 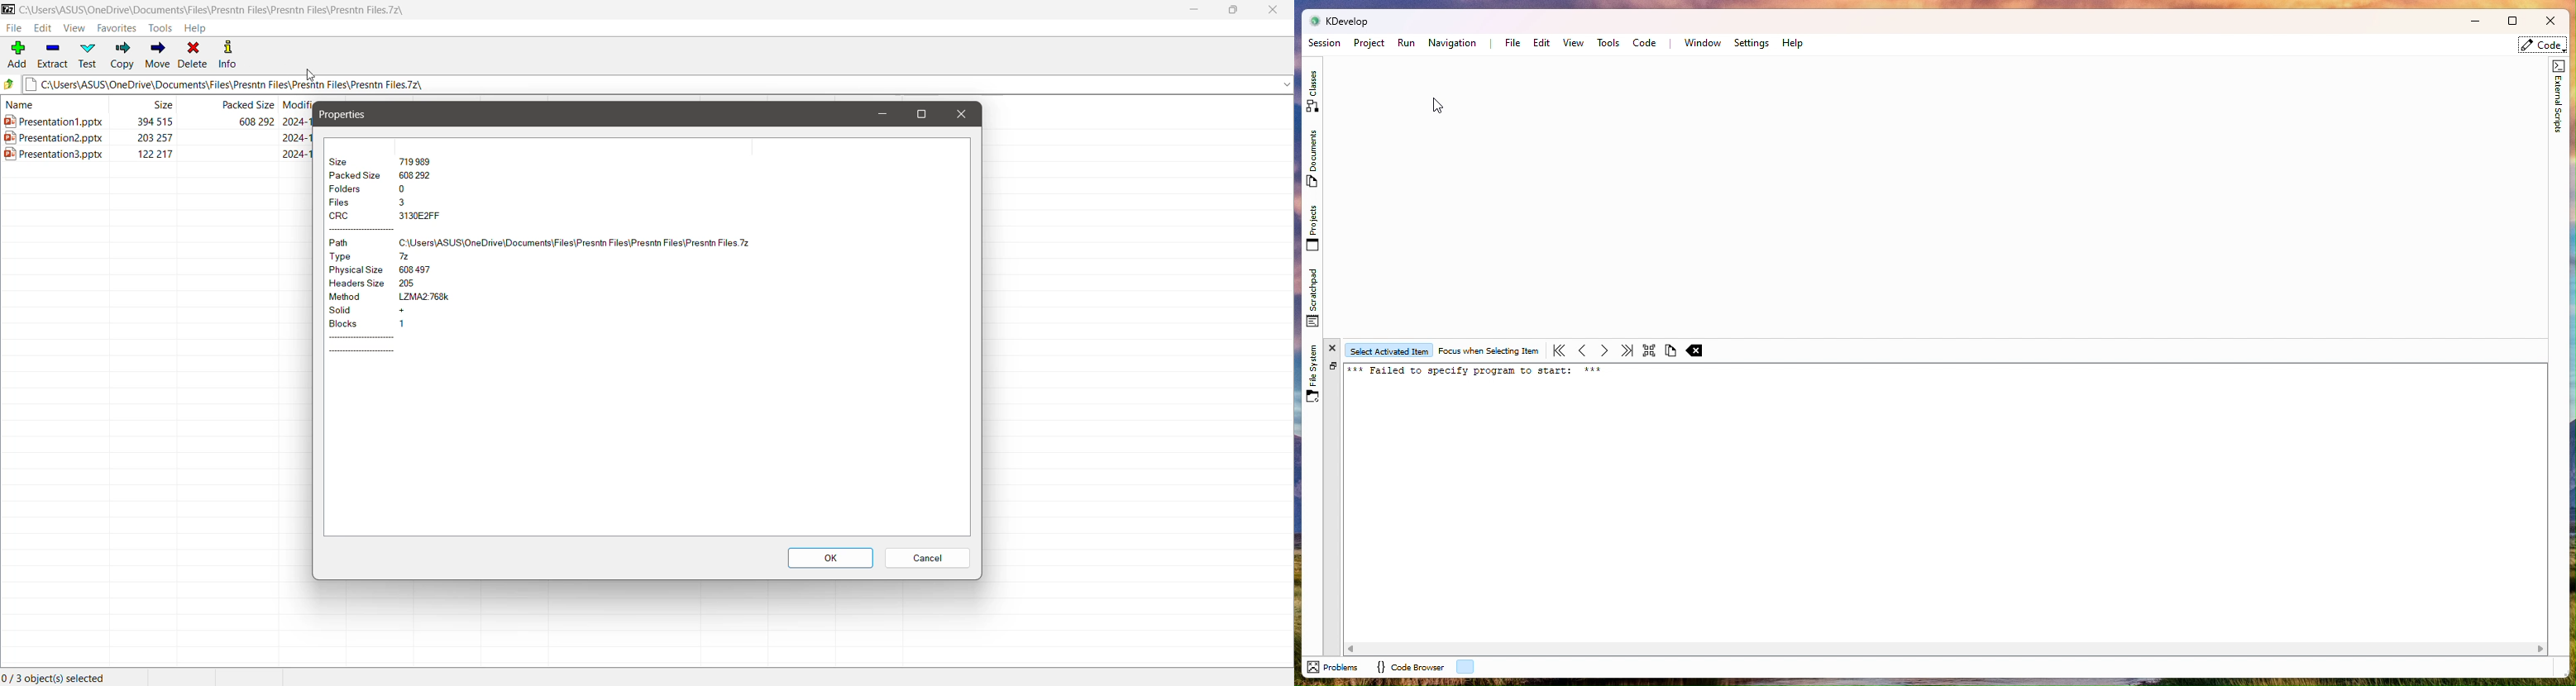 What do you see at coordinates (1608, 43) in the screenshot?
I see `Tools` at bounding box center [1608, 43].